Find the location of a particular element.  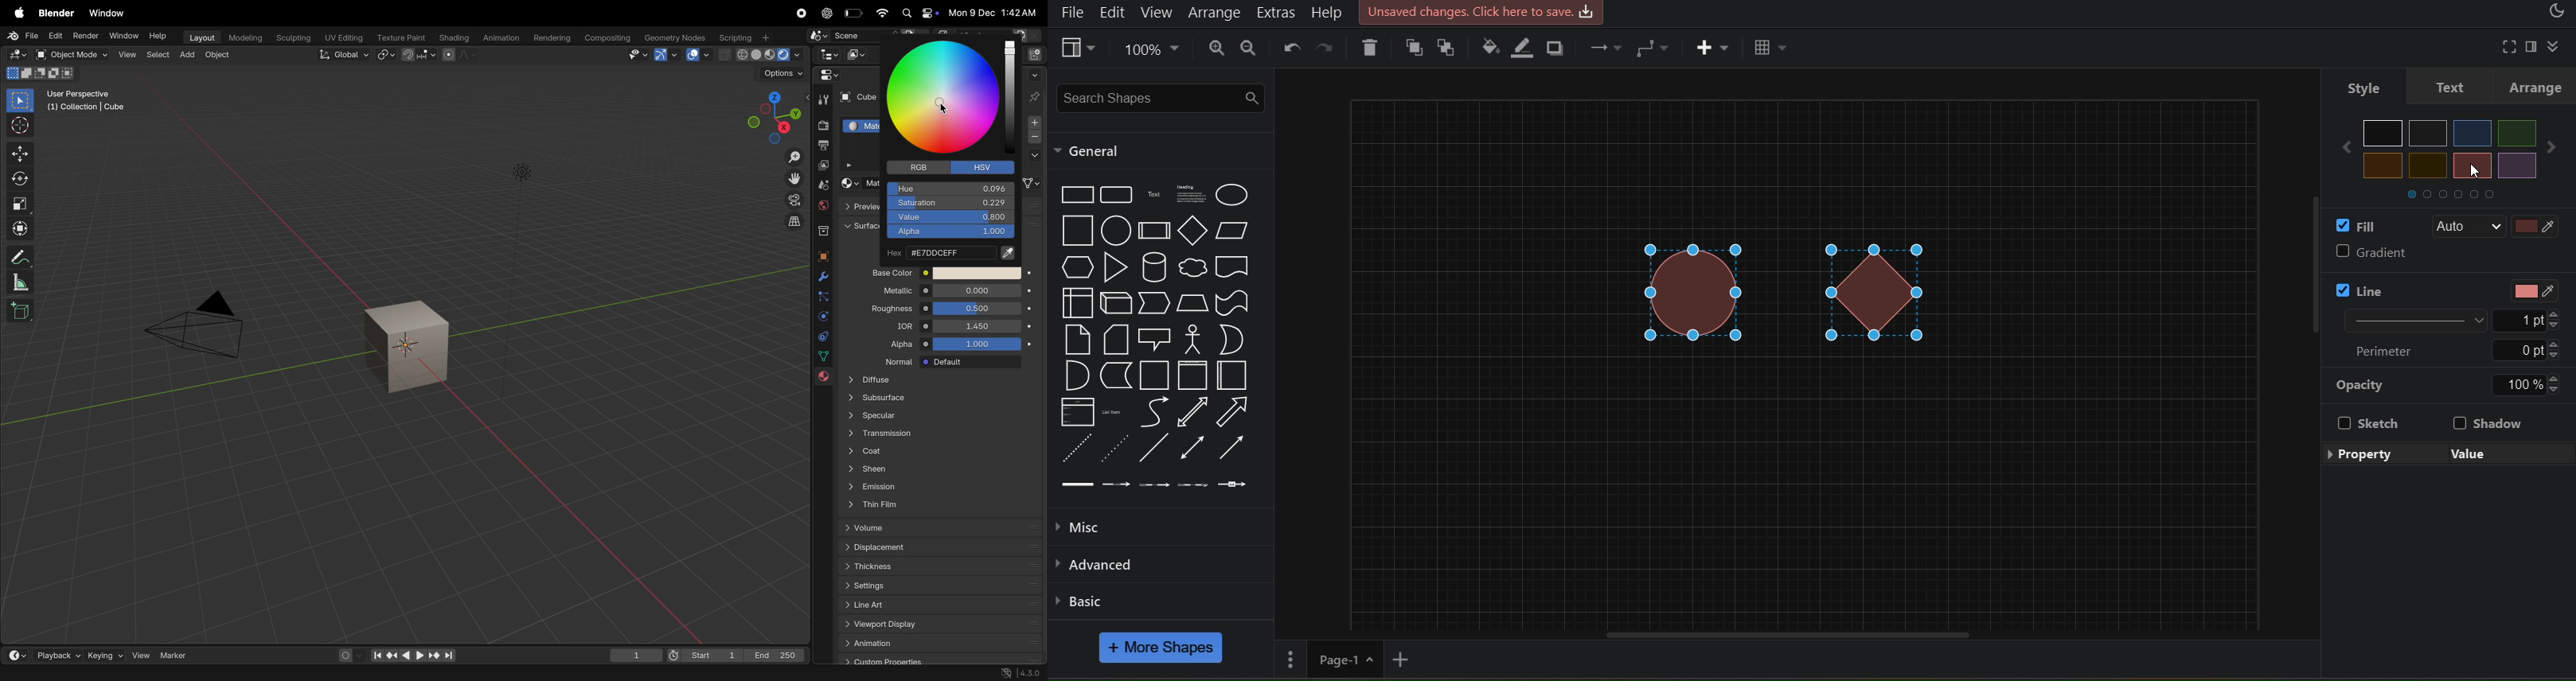

Horizantal Contianer is located at coordinates (1232, 376).